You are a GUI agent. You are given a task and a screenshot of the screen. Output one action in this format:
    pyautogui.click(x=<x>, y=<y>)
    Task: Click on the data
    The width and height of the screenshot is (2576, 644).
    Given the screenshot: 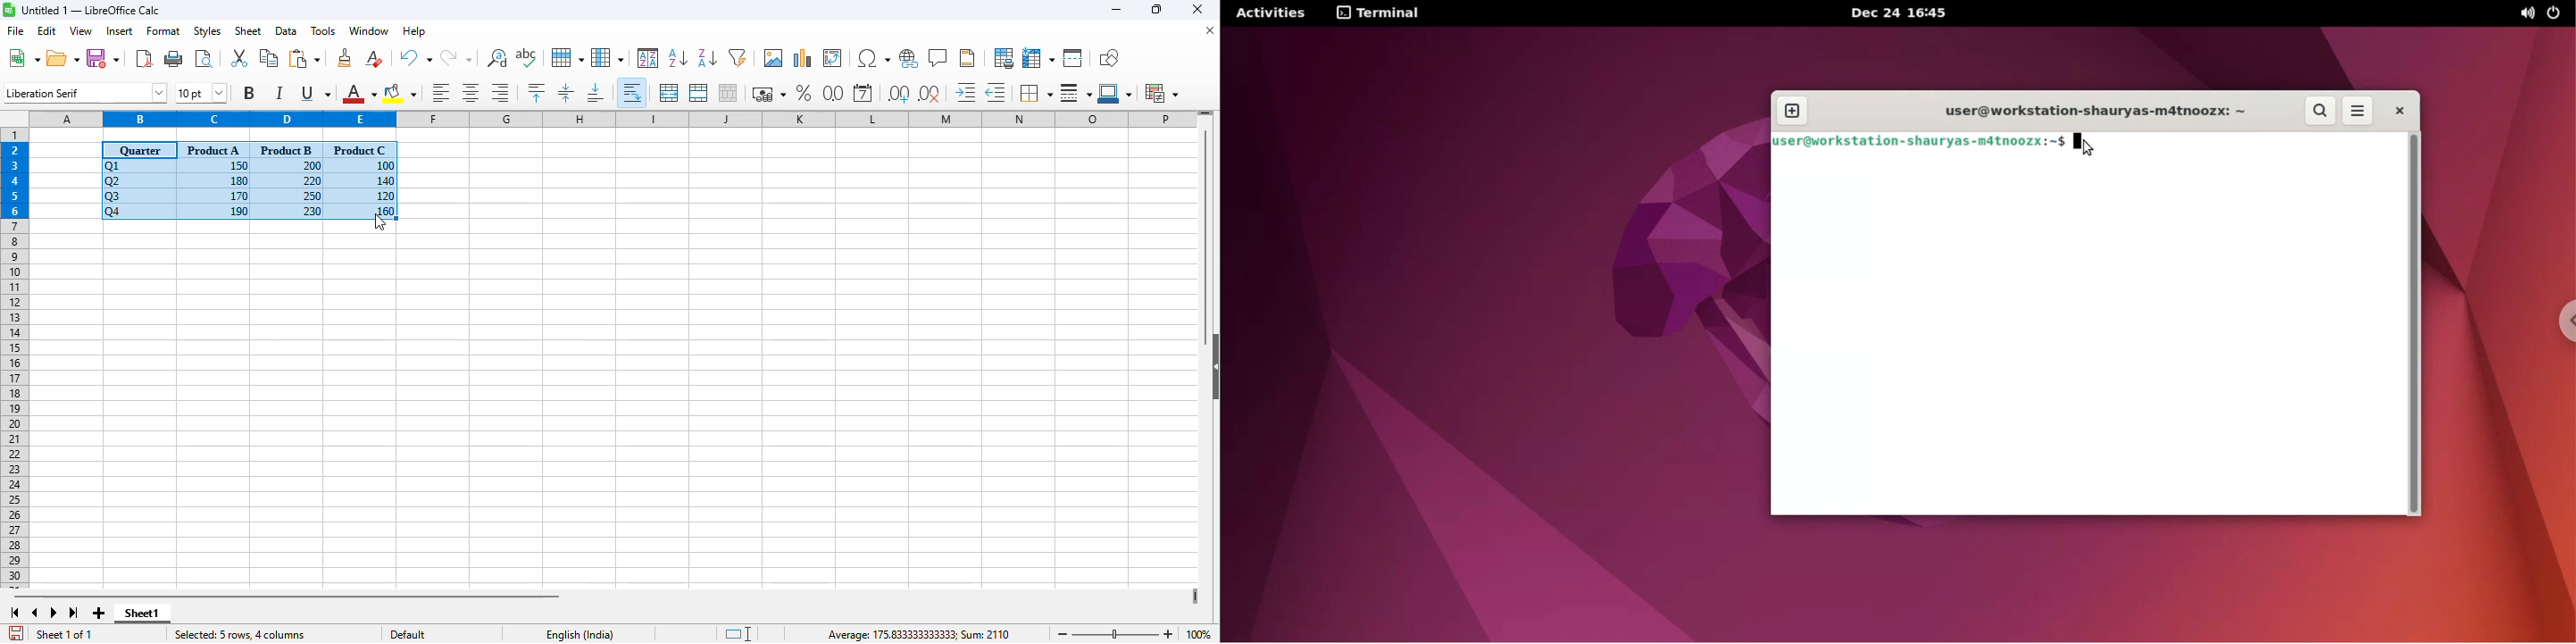 What is the action you would take?
    pyautogui.click(x=286, y=30)
    